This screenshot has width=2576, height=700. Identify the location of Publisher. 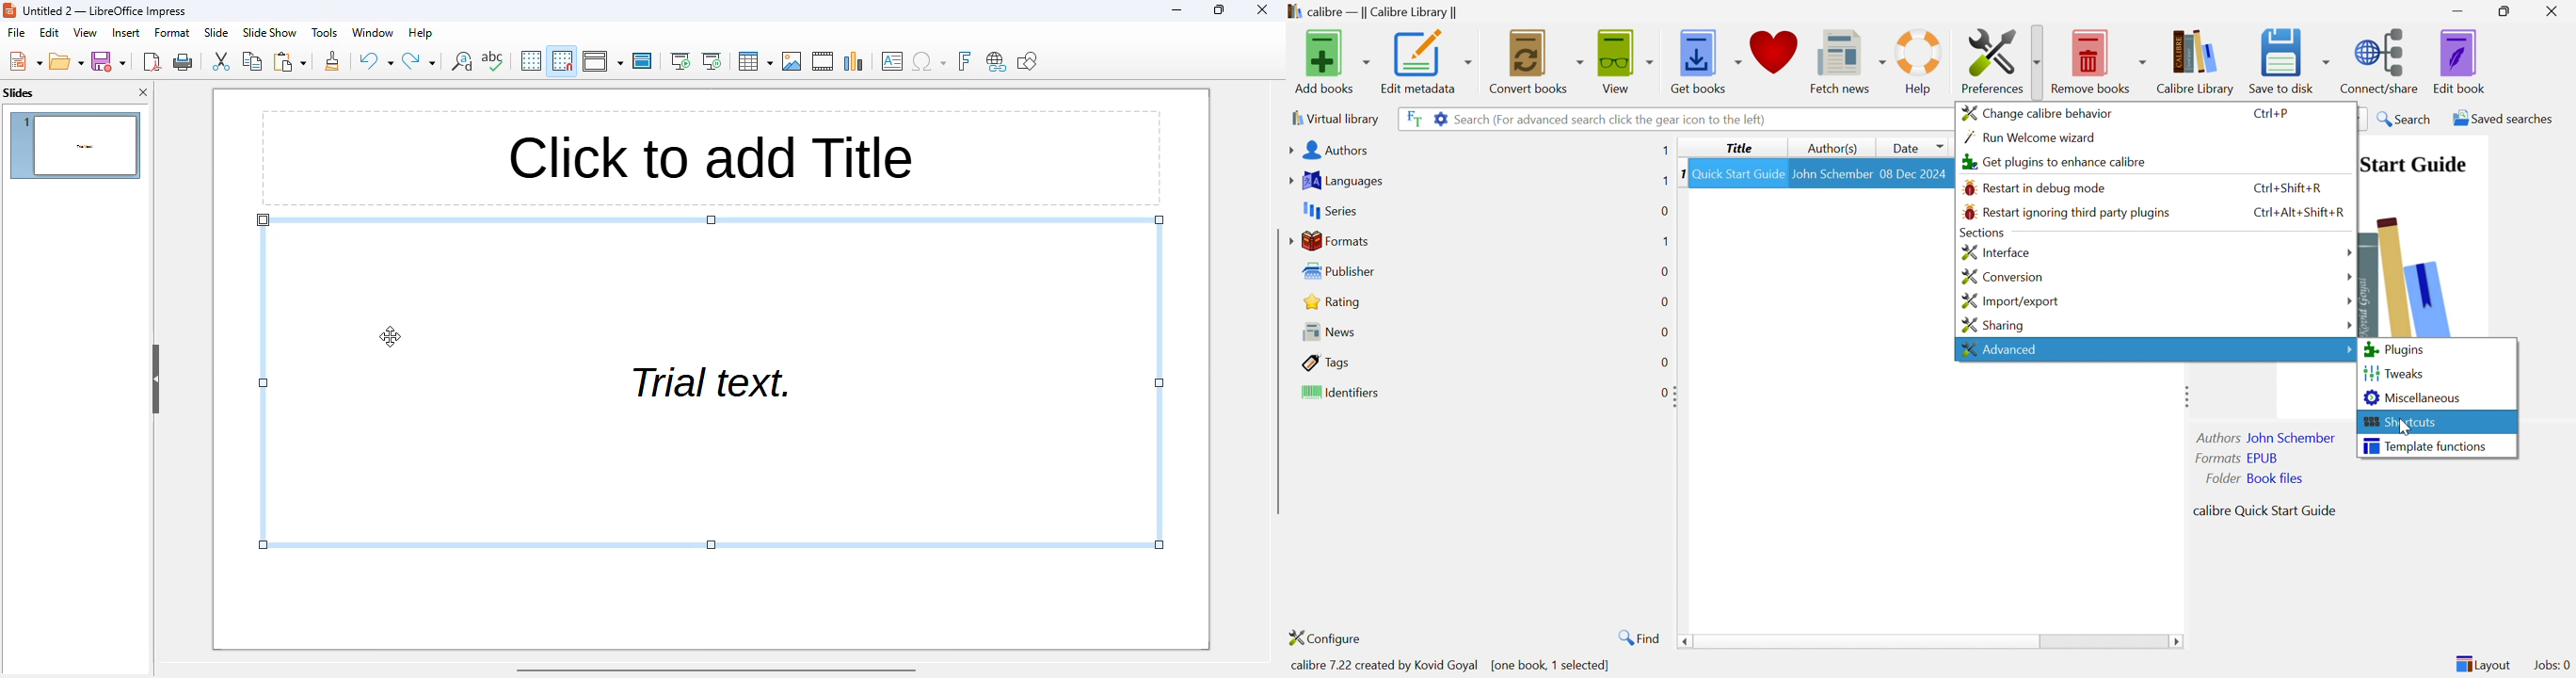
(1342, 272).